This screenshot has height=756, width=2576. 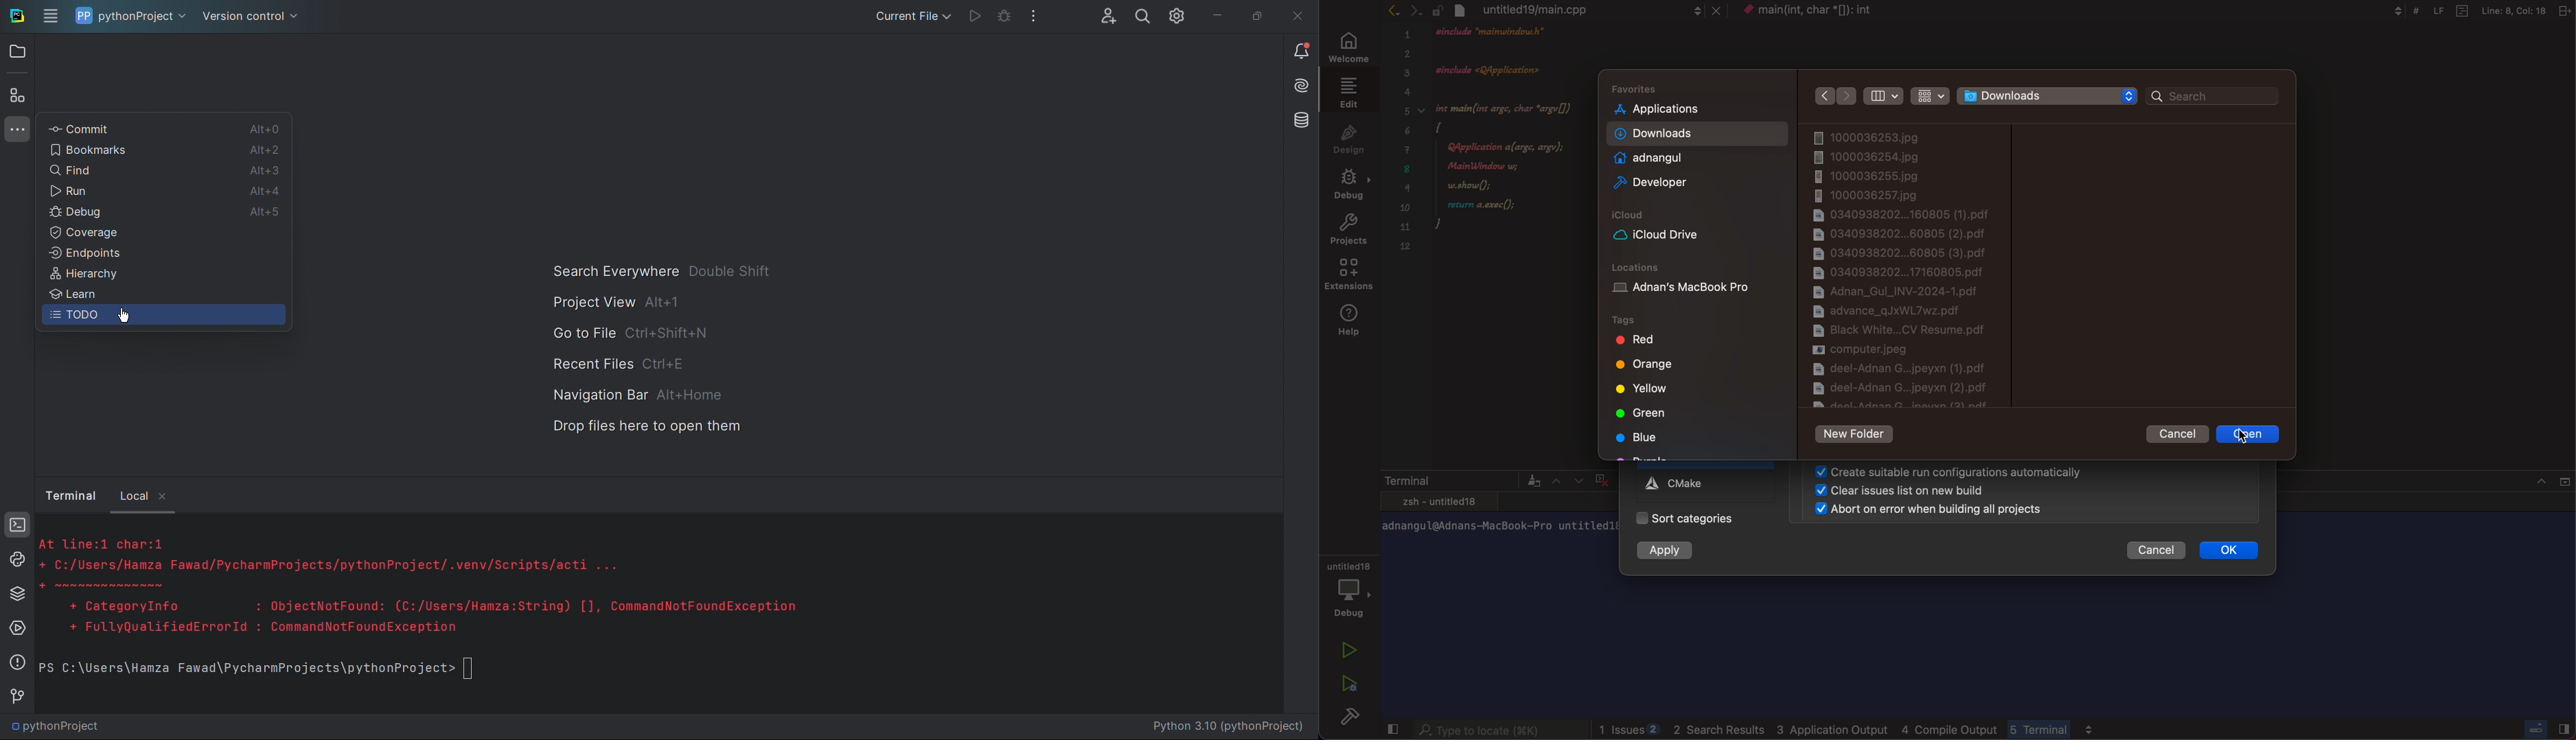 What do you see at coordinates (1389, 728) in the screenshot?
I see `close slidebar` at bounding box center [1389, 728].